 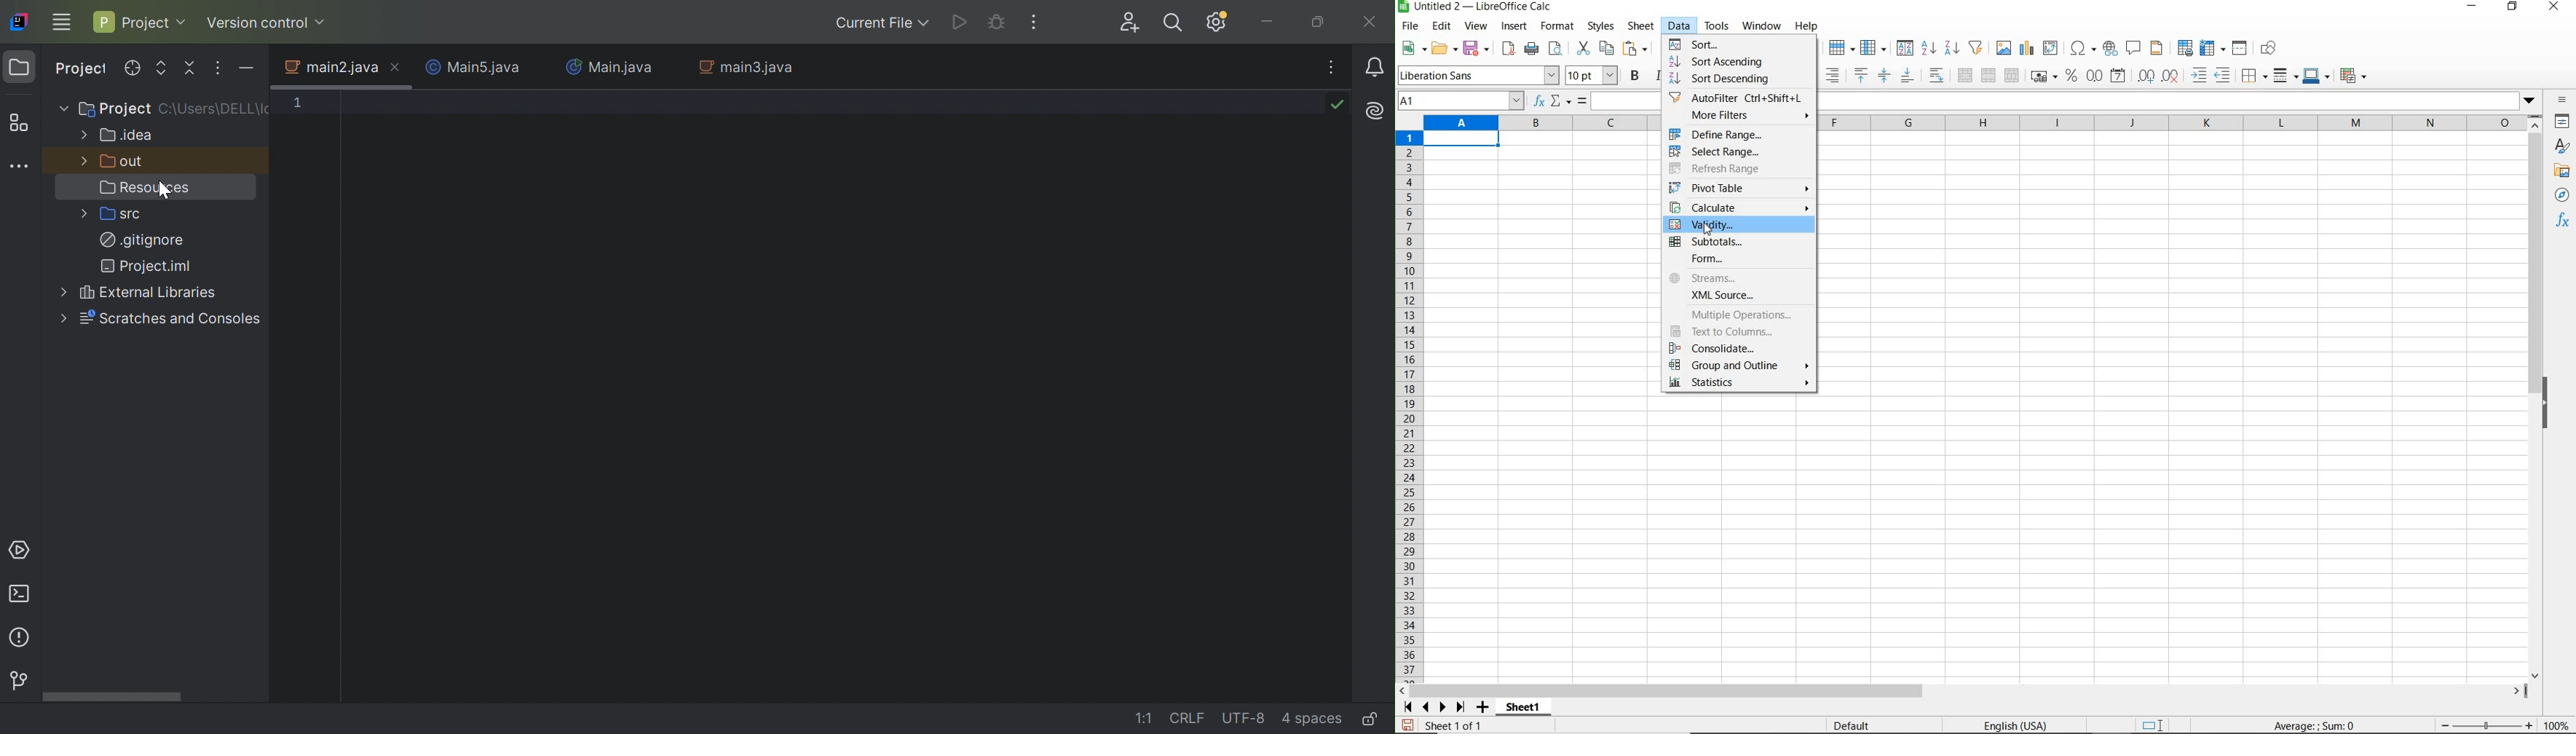 I want to click on cursor, so click(x=1709, y=229).